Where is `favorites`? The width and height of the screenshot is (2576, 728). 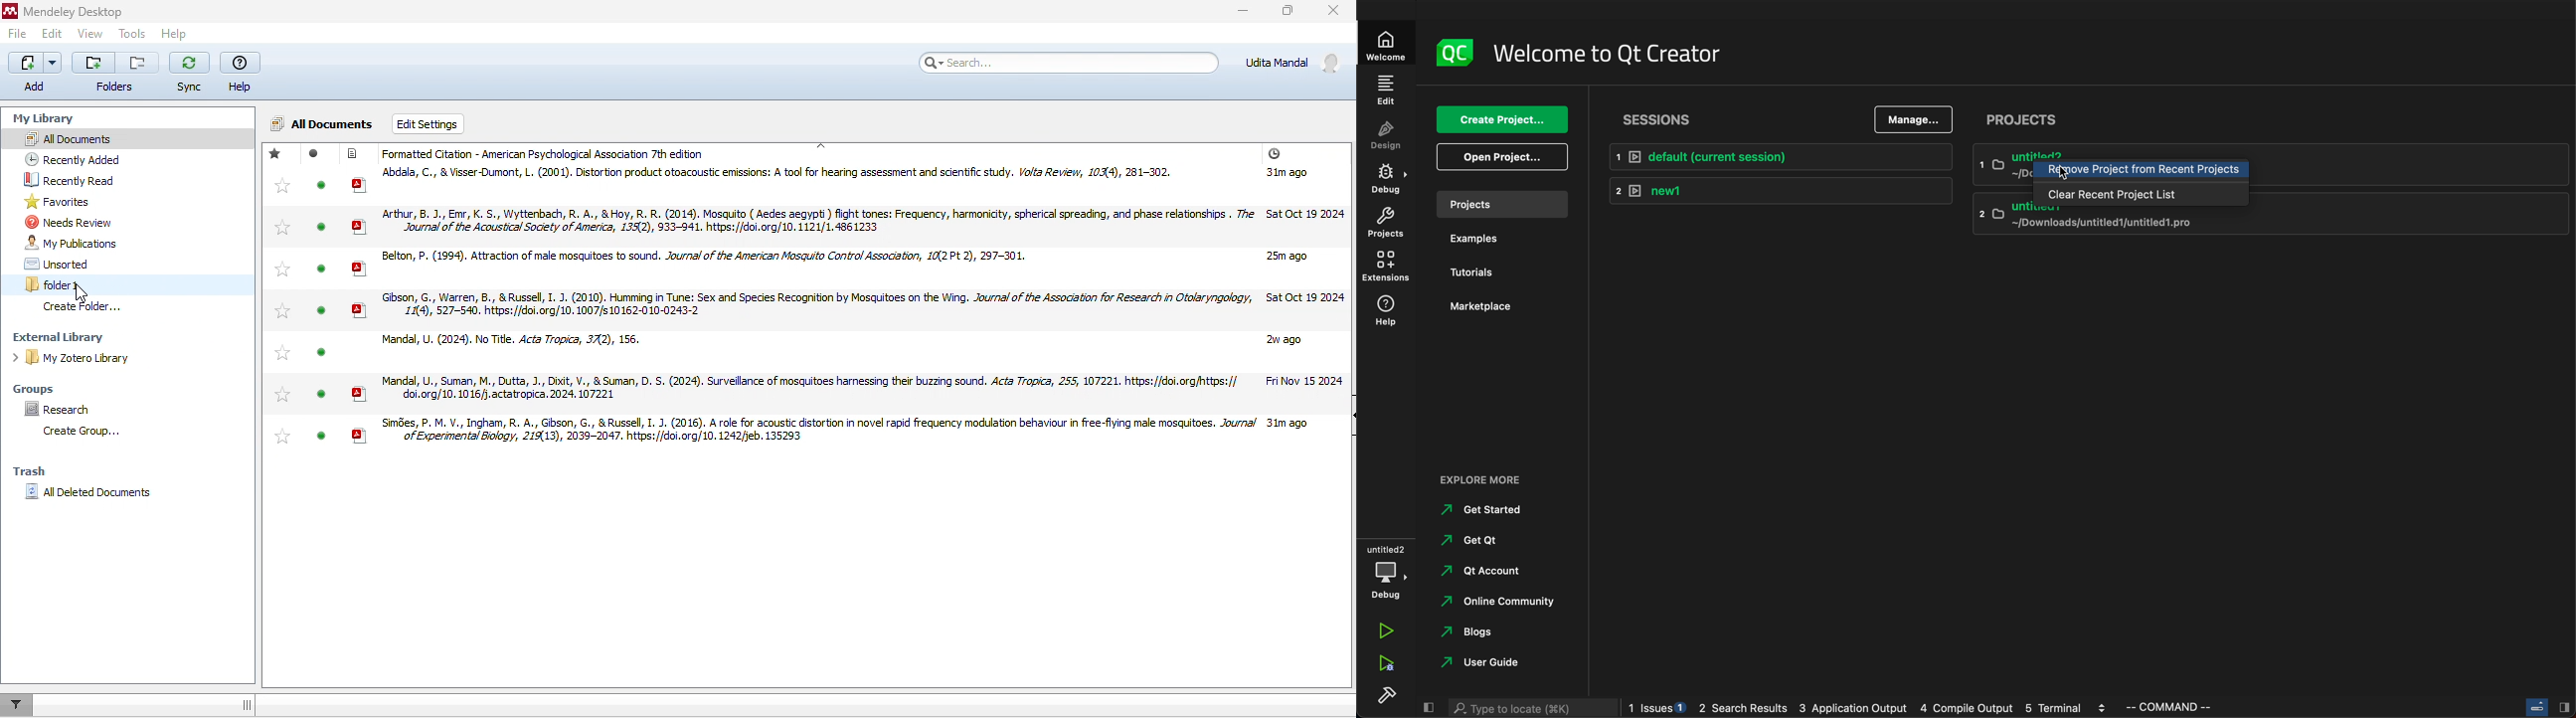 favorites is located at coordinates (57, 202).